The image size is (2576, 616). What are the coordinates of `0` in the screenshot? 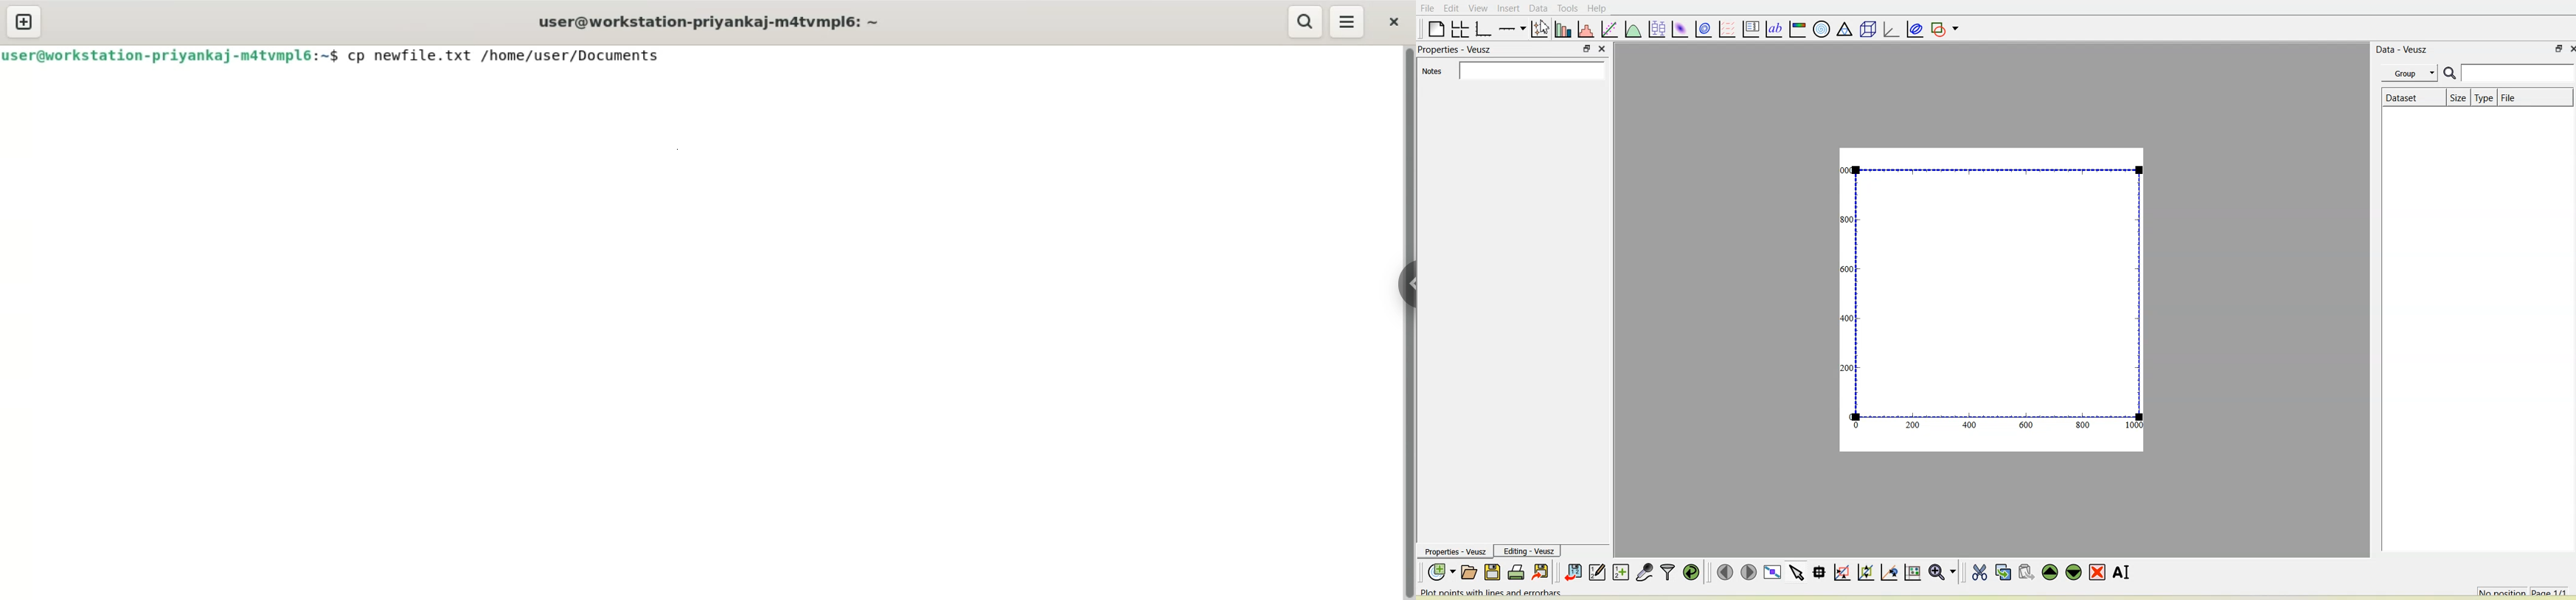 It's located at (1858, 427).